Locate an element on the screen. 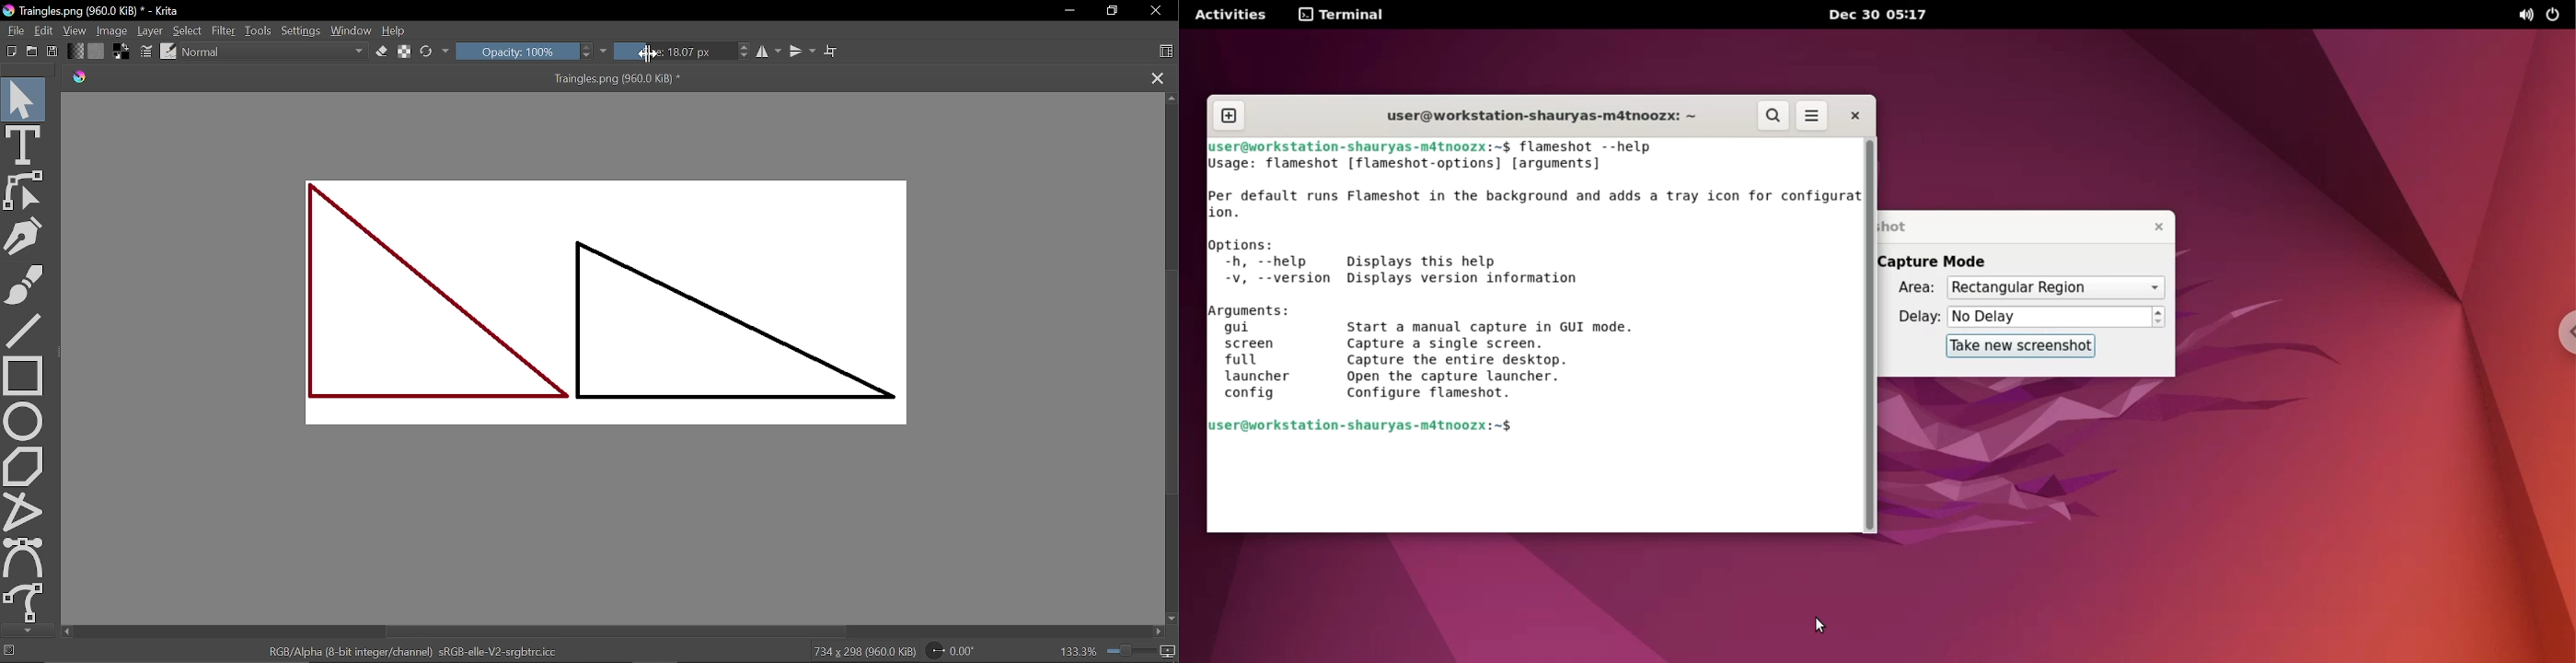  Rectangle tool is located at coordinates (27, 376).